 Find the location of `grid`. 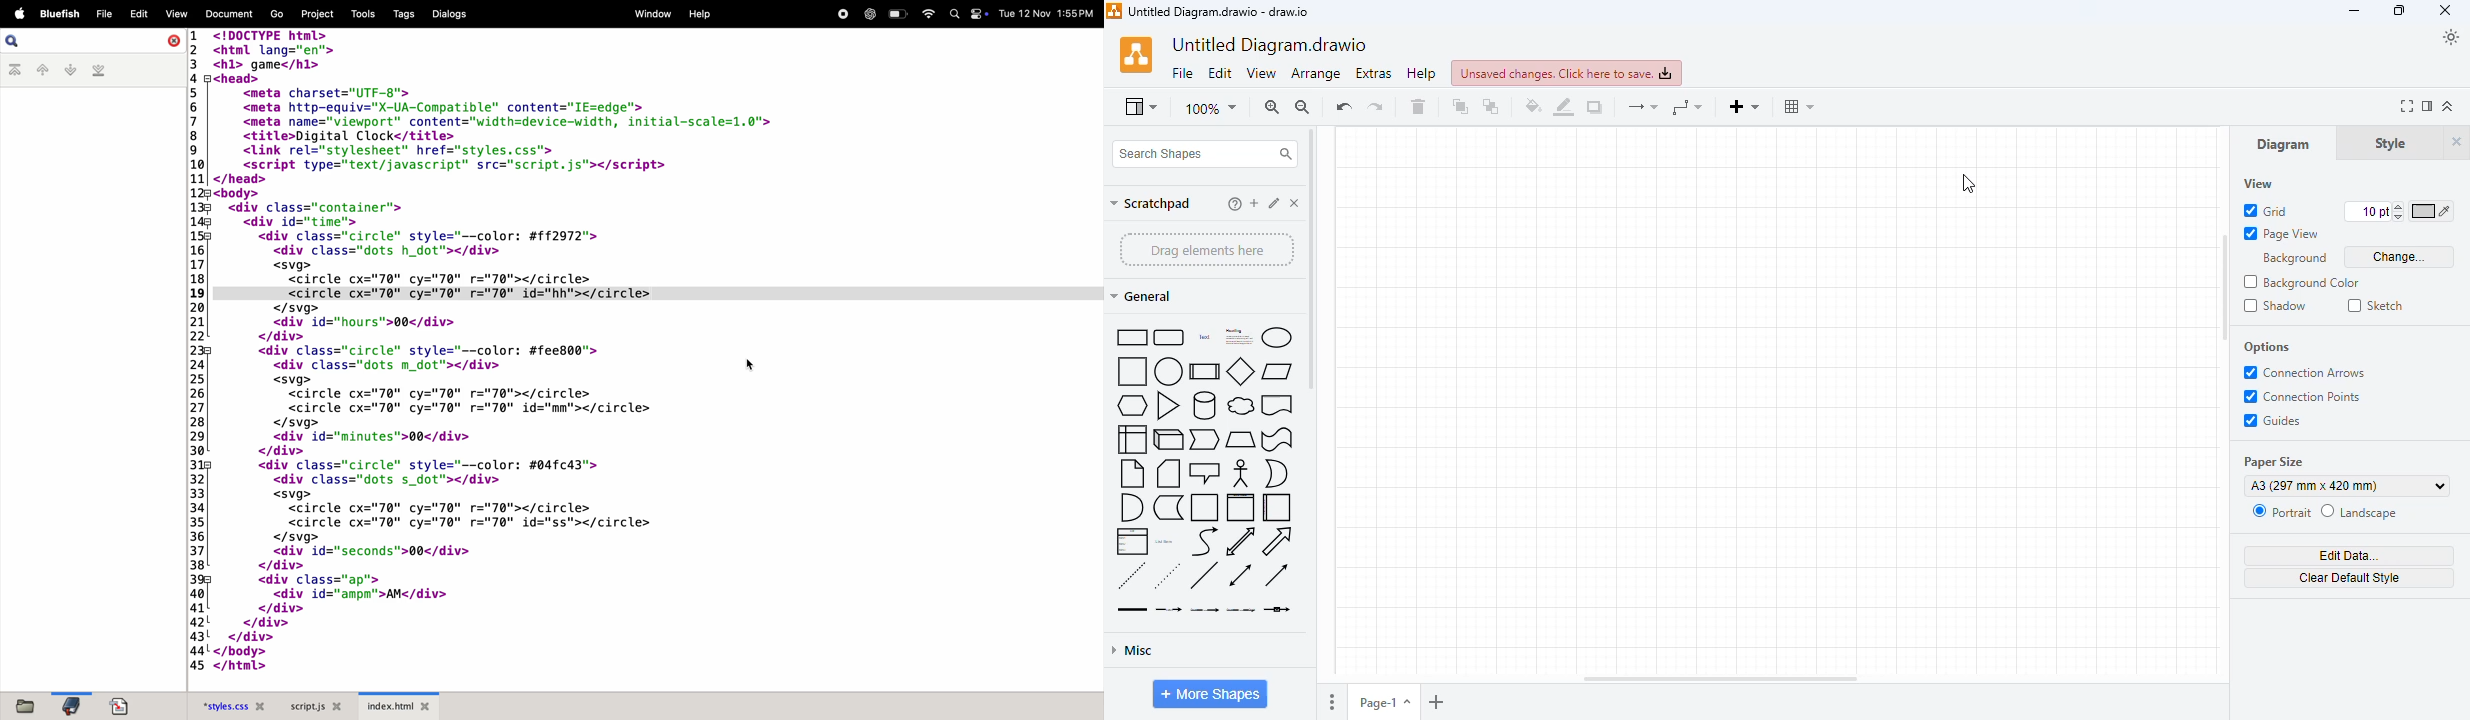

grid is located at coordinates (2263, 210).